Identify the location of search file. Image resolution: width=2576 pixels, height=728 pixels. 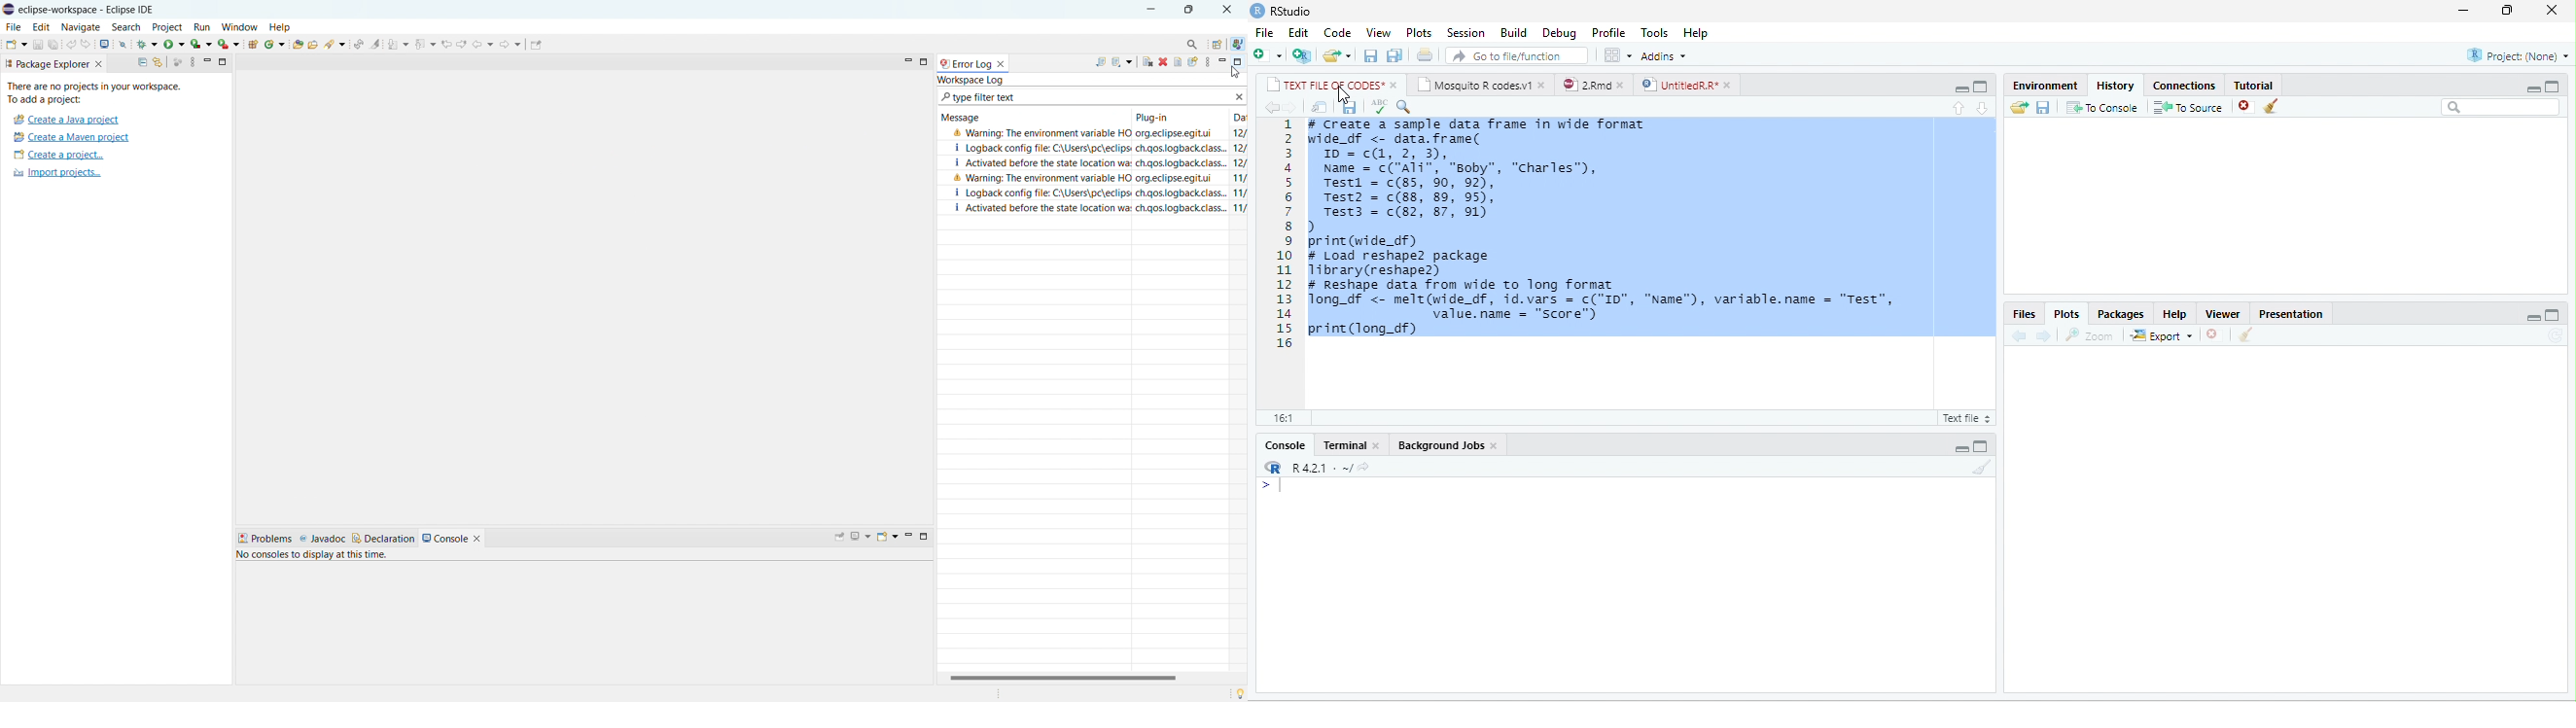
(1516, 55).